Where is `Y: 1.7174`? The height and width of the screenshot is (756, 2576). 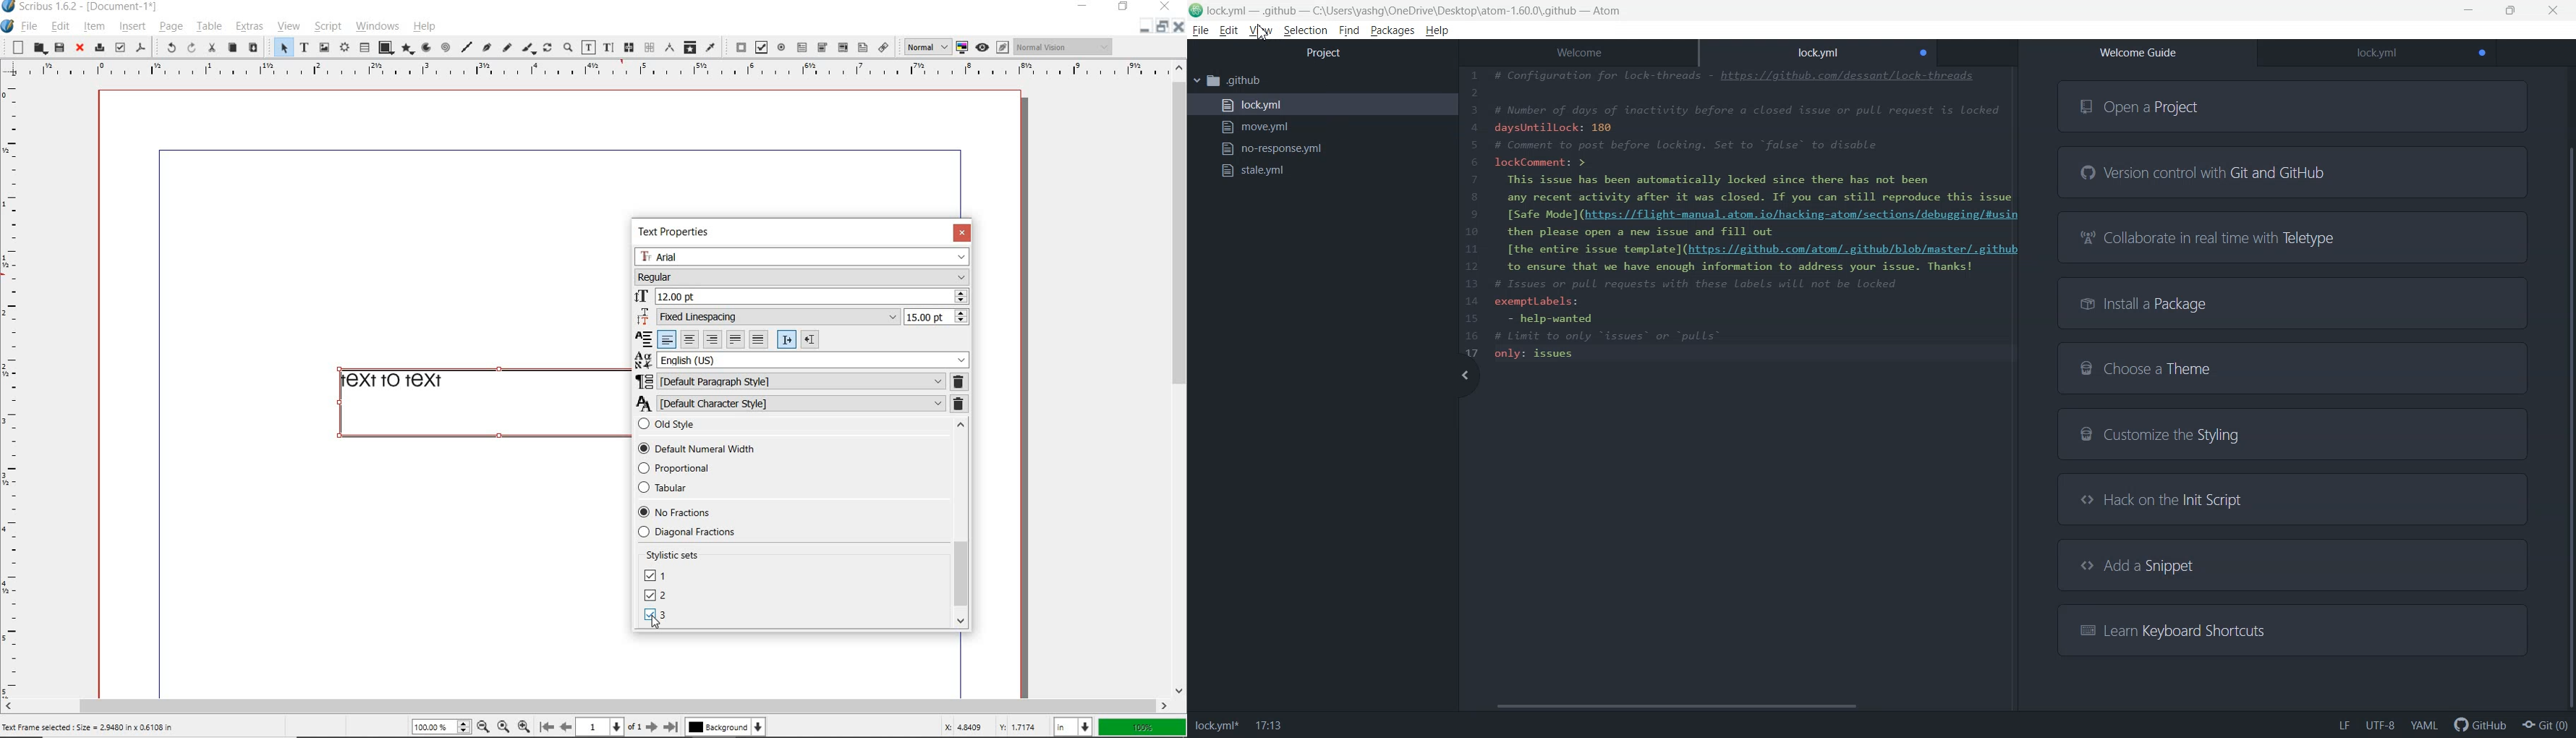
Y: 1.7174 is located at coordinates (1020, 727).